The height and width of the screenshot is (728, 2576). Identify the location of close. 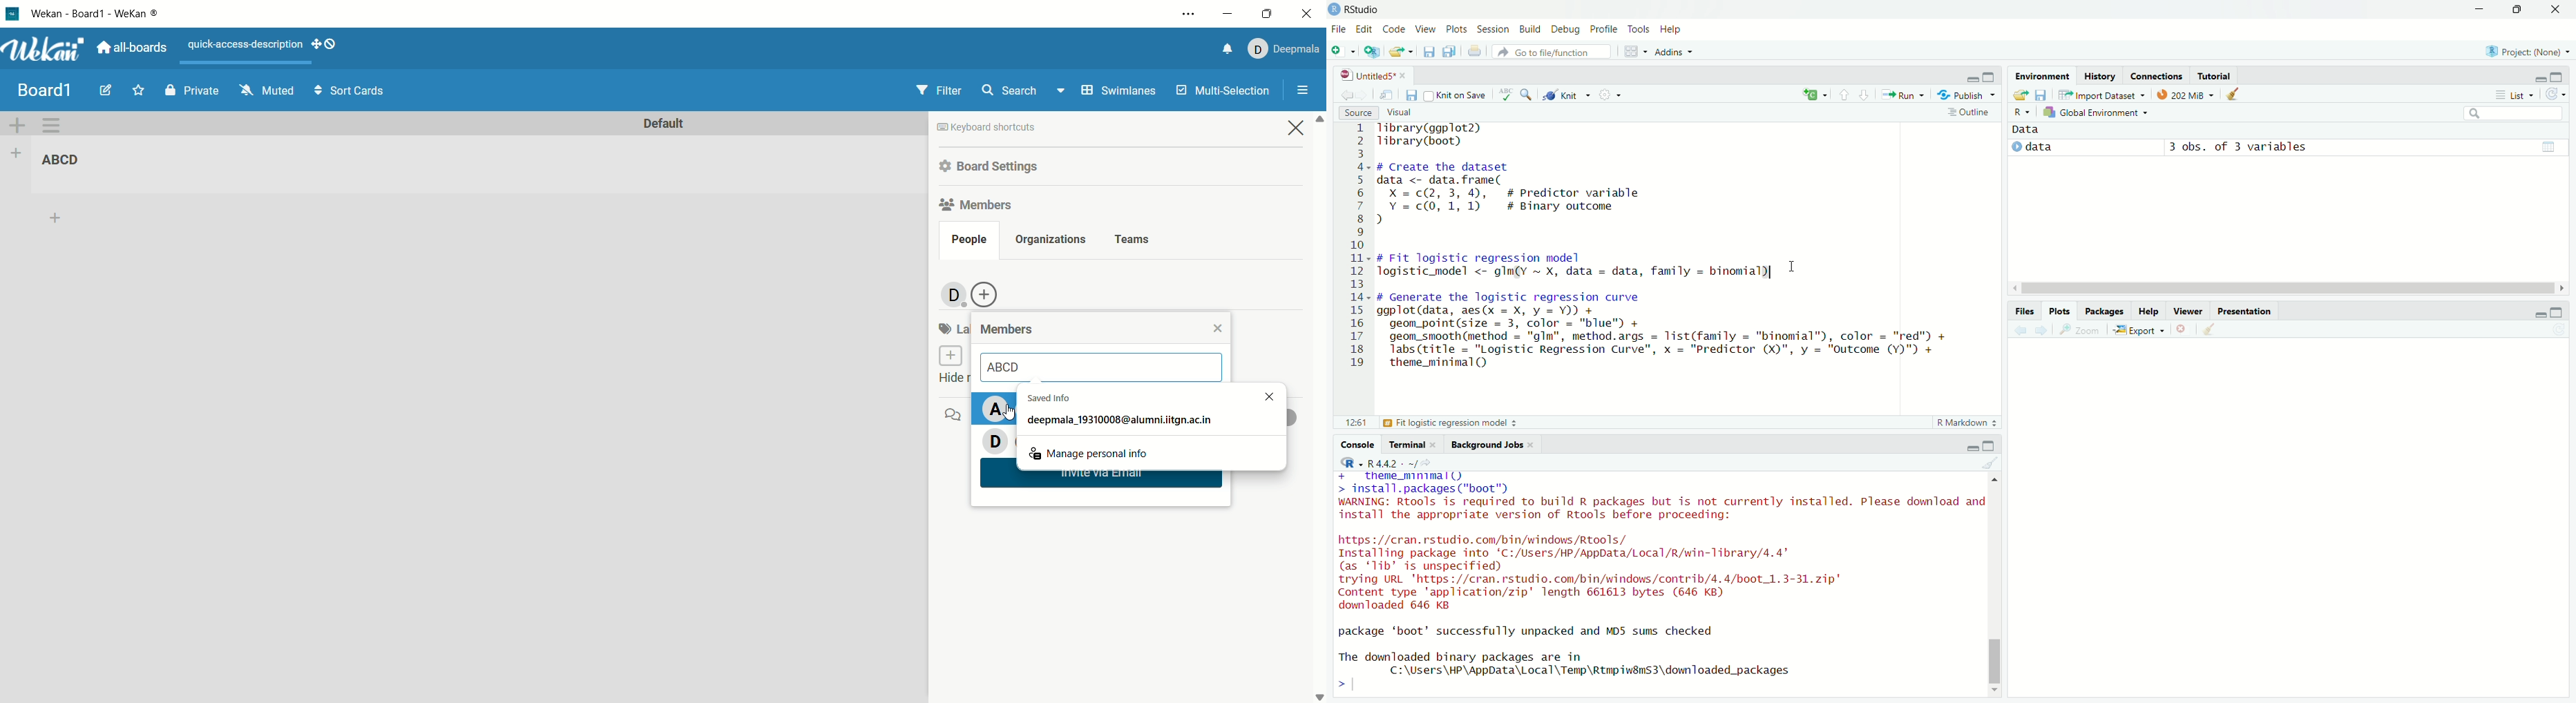
(1218, 327).